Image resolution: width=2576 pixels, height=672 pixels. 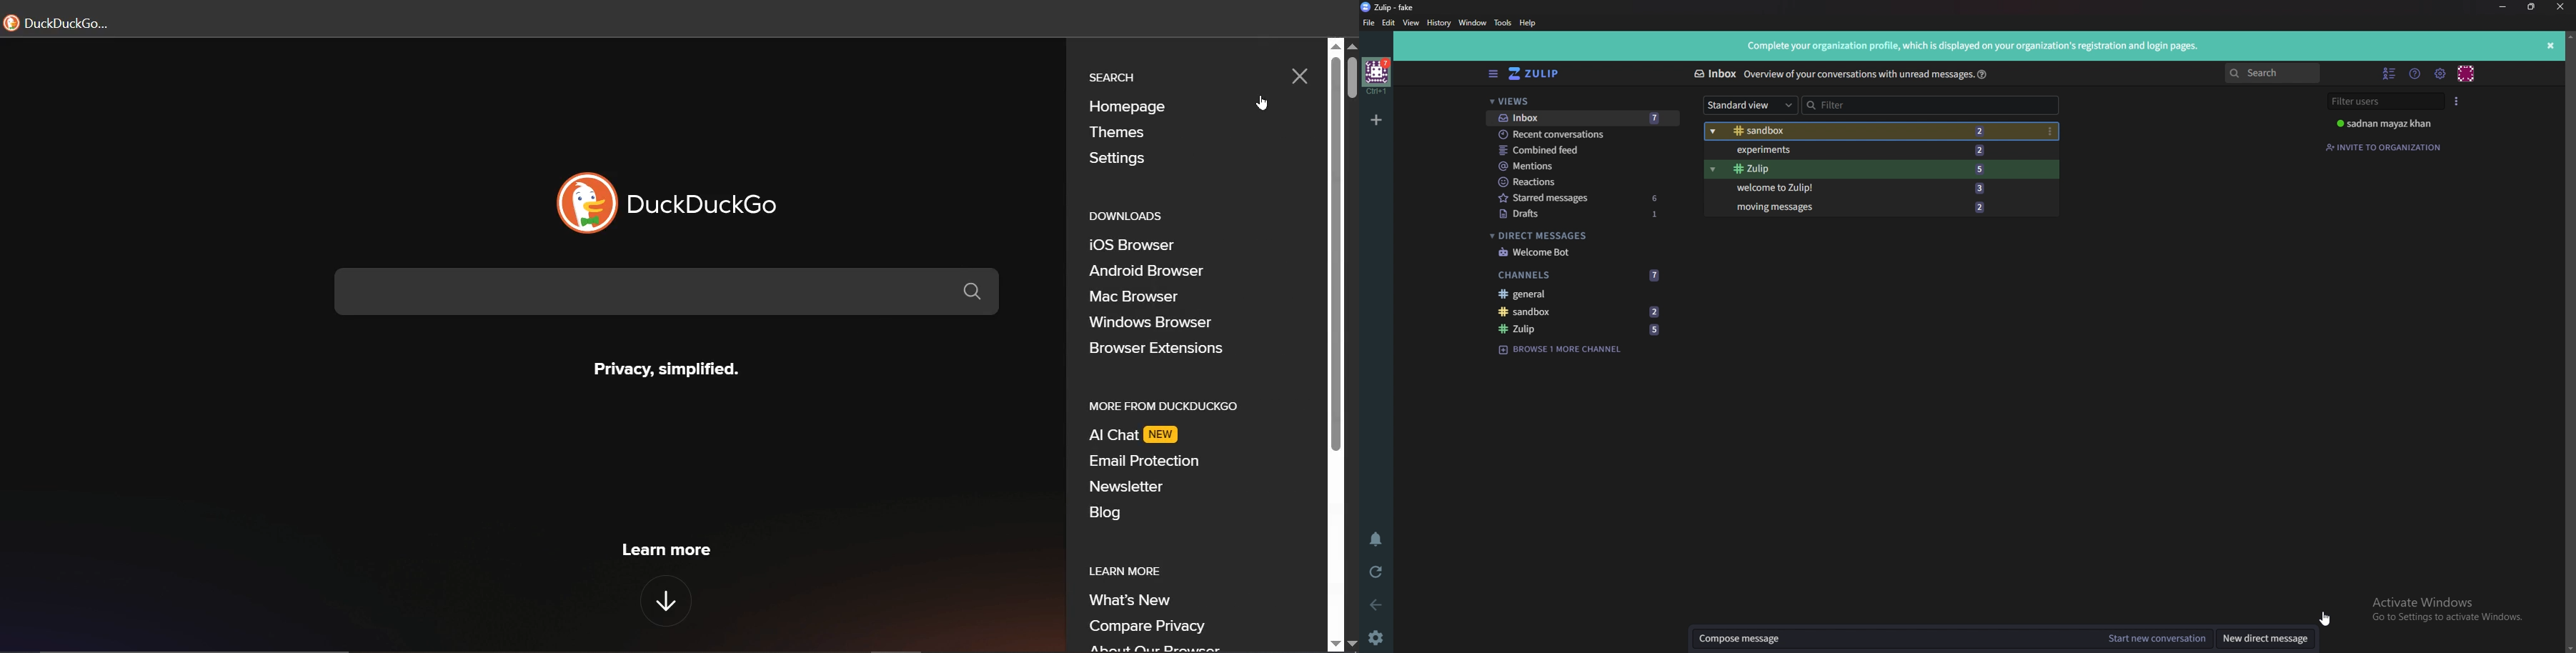 What do you see at coordinates (1565, 348) in the screenshot?
I see `Browse channel` at bounding box center [1565, 348].